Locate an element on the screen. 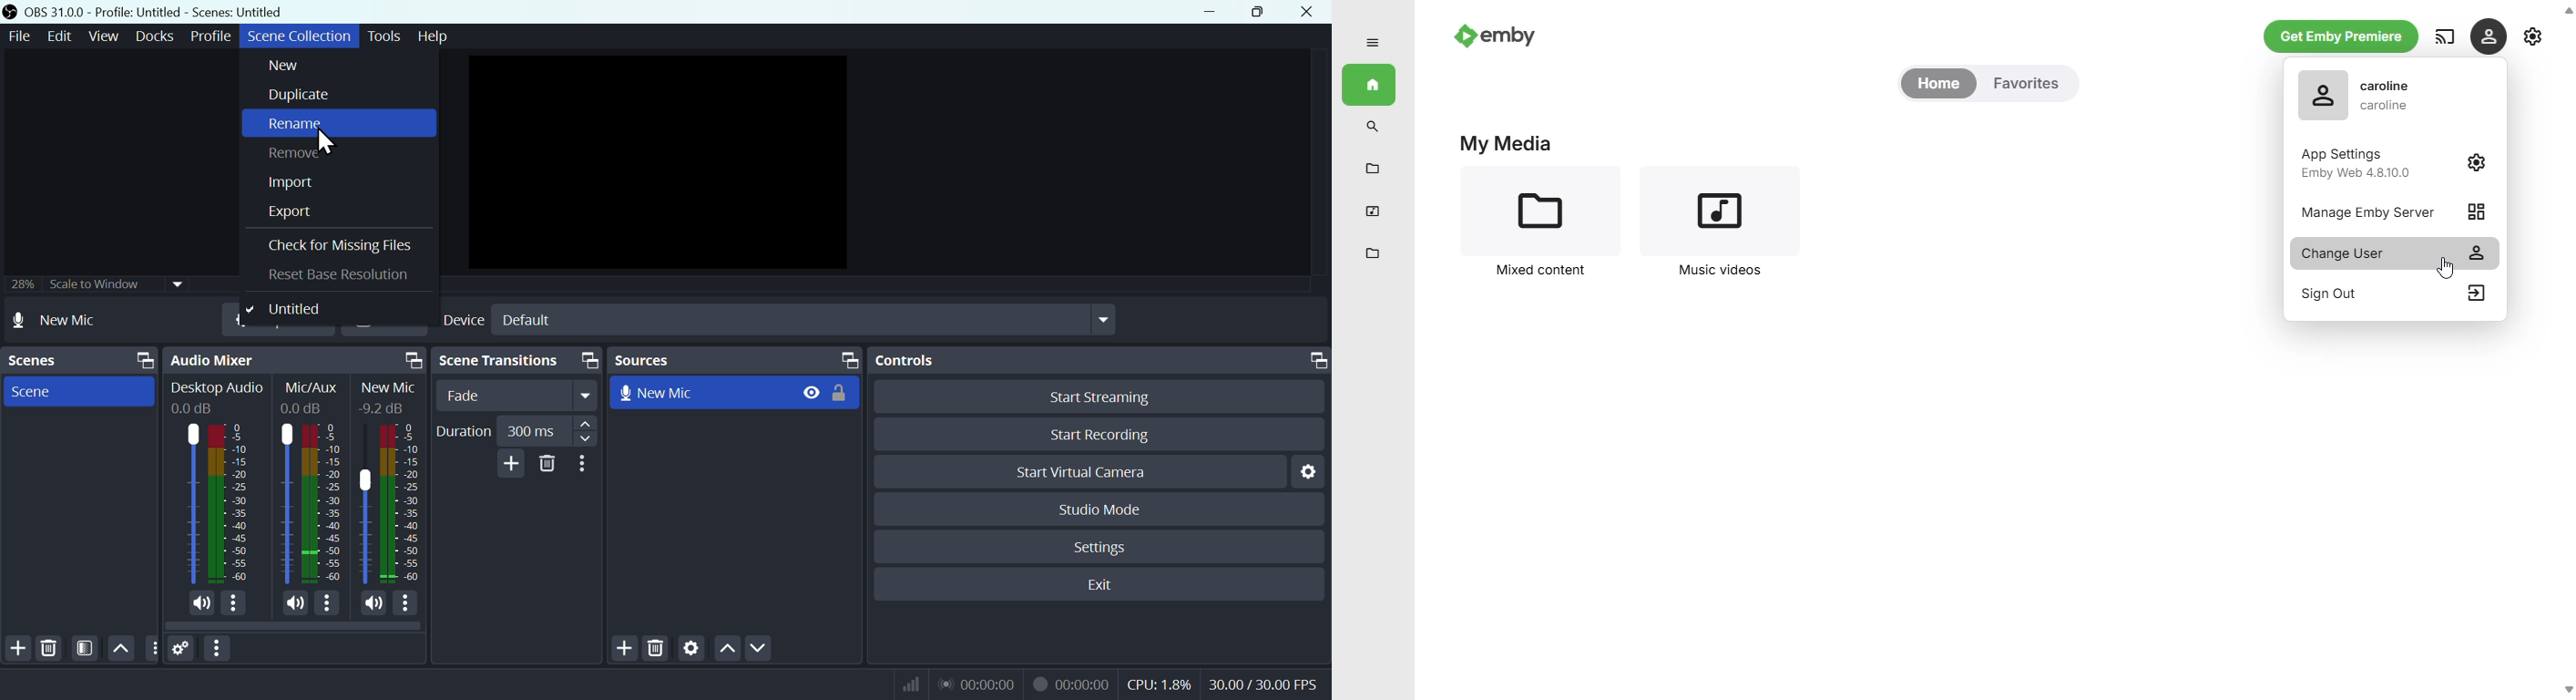  Bitrate is located at coordinates (913, 683).